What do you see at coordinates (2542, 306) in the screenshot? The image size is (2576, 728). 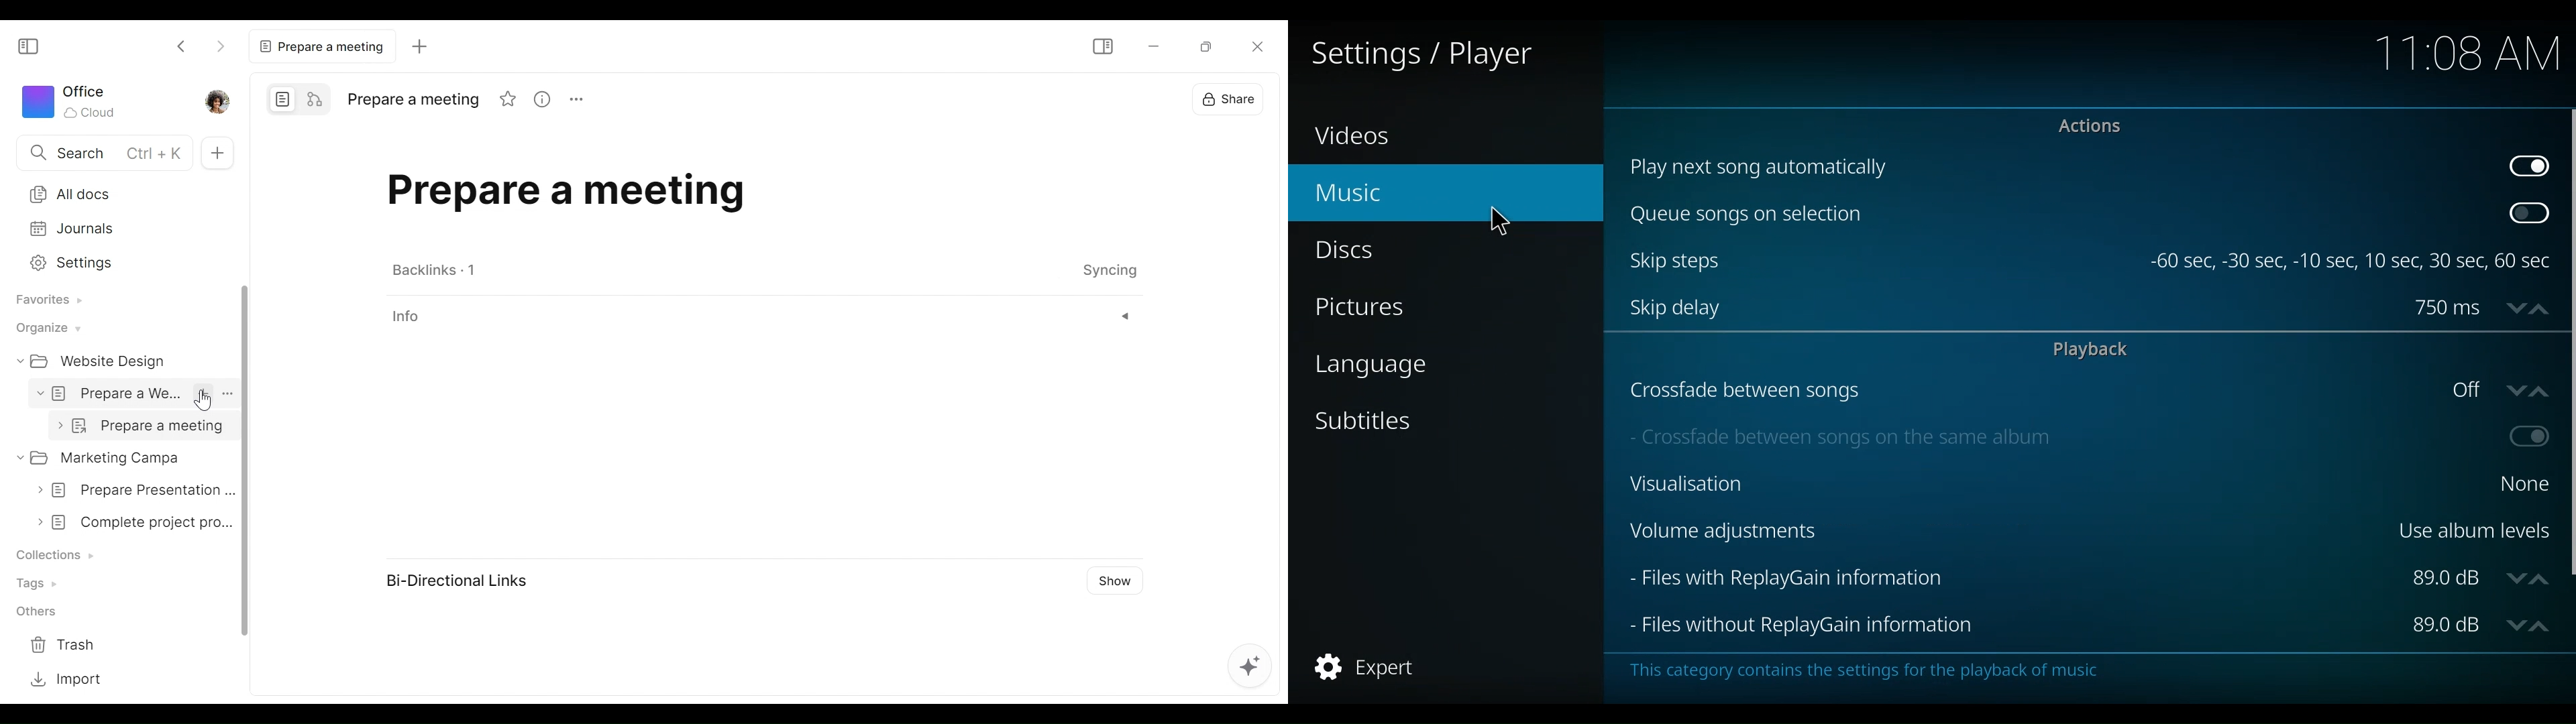 I see `up` at bounding box center [2542, 306].